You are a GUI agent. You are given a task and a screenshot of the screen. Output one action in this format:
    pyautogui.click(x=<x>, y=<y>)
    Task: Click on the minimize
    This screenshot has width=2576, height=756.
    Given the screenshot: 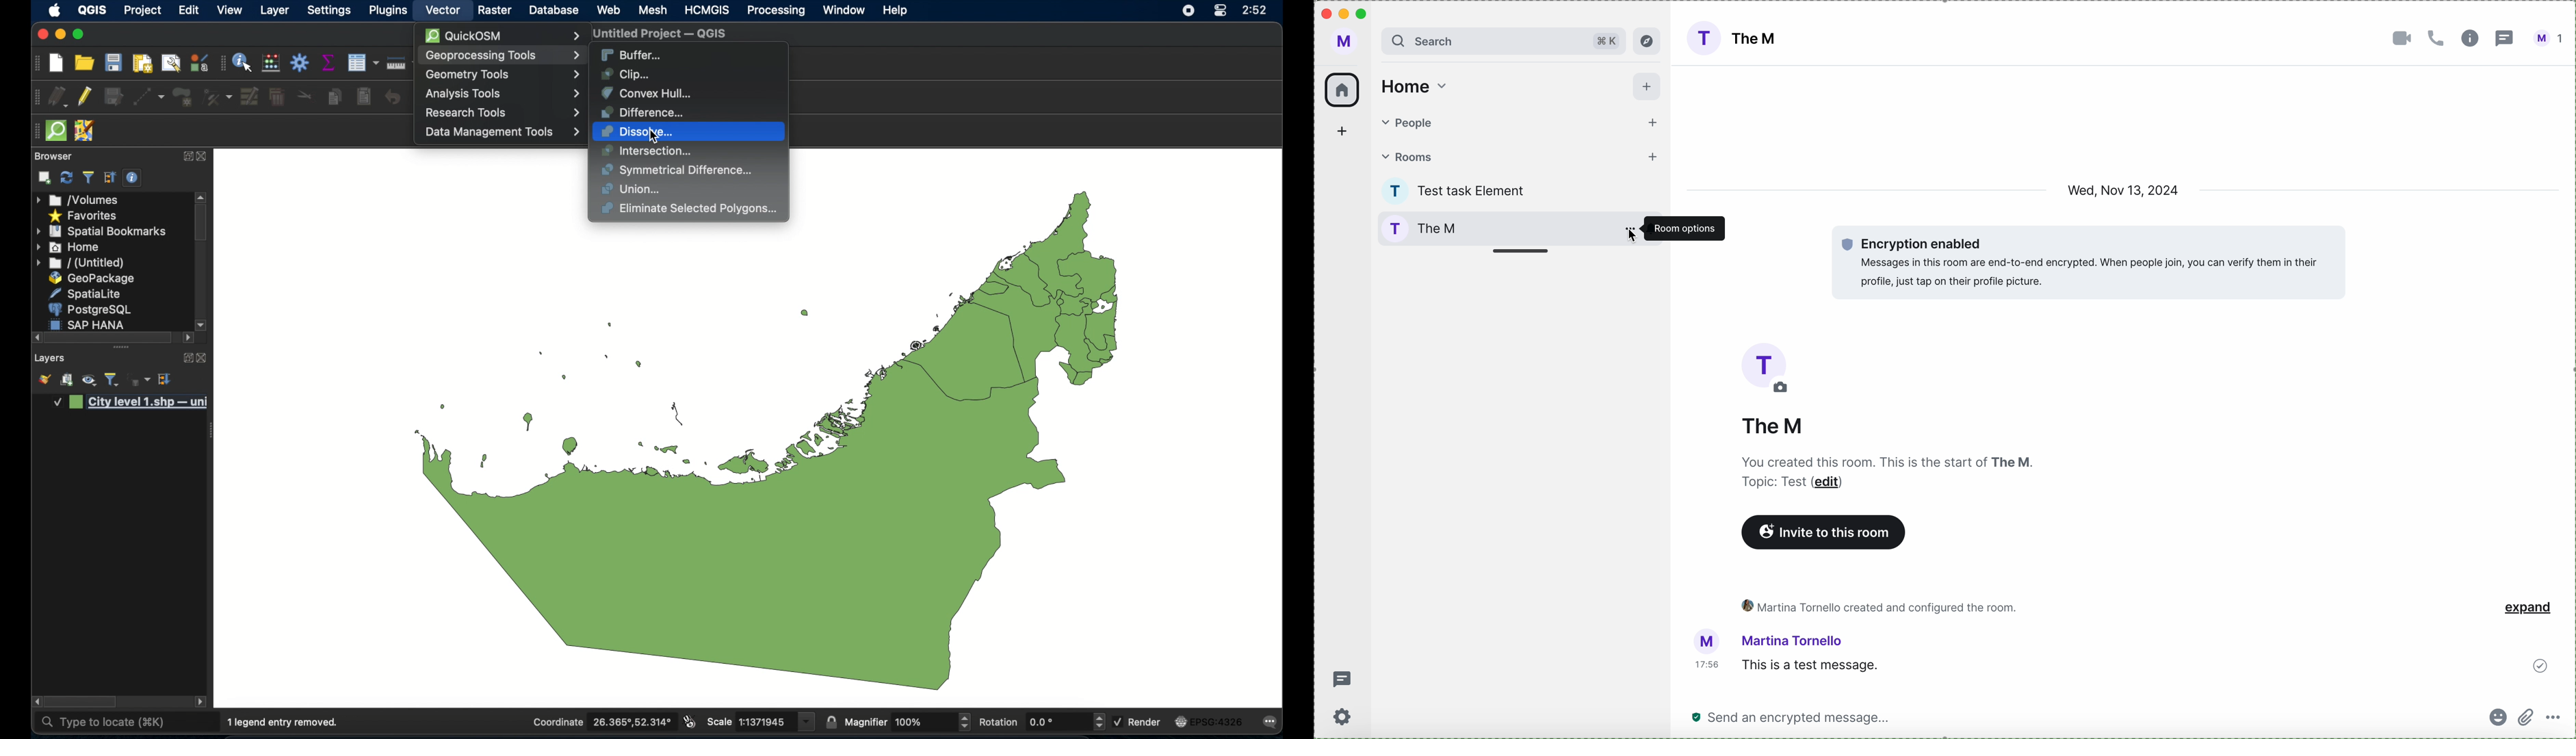 What is the action you would take?
    pyautogui.click(x=59, y=35)
    